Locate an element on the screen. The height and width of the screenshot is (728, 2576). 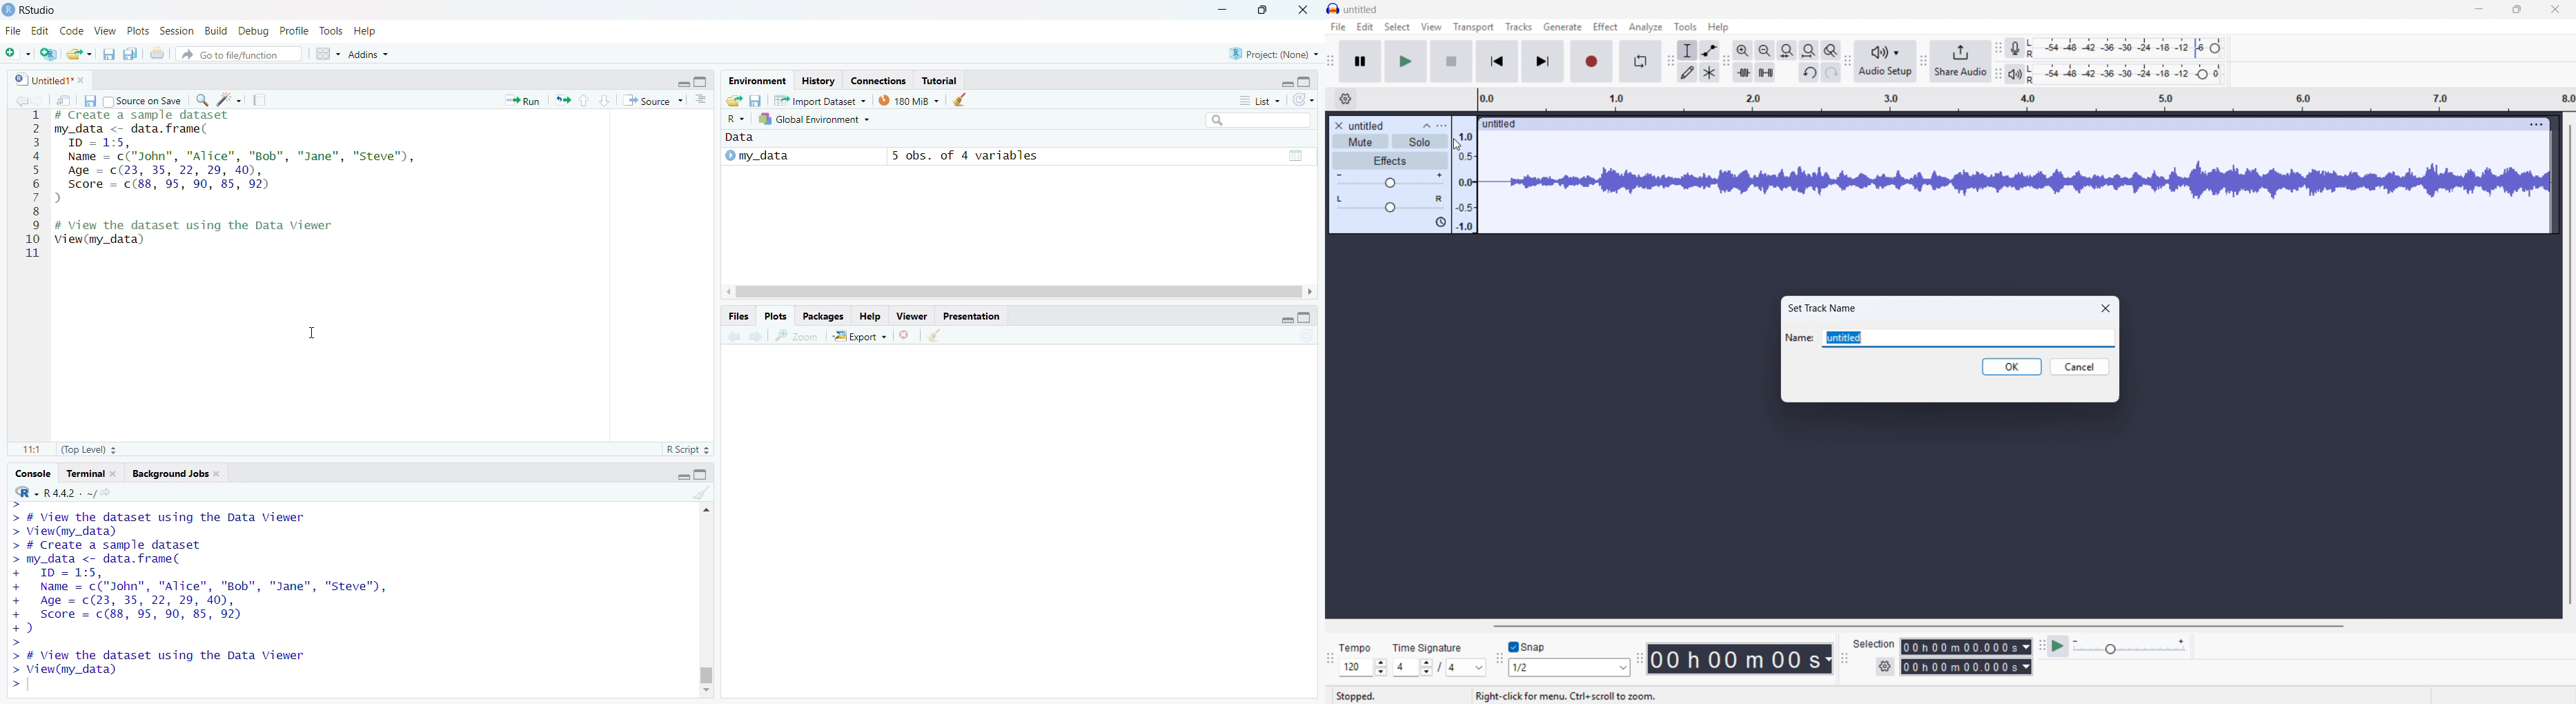
Collapse  is located at coordinates (1425, 125).